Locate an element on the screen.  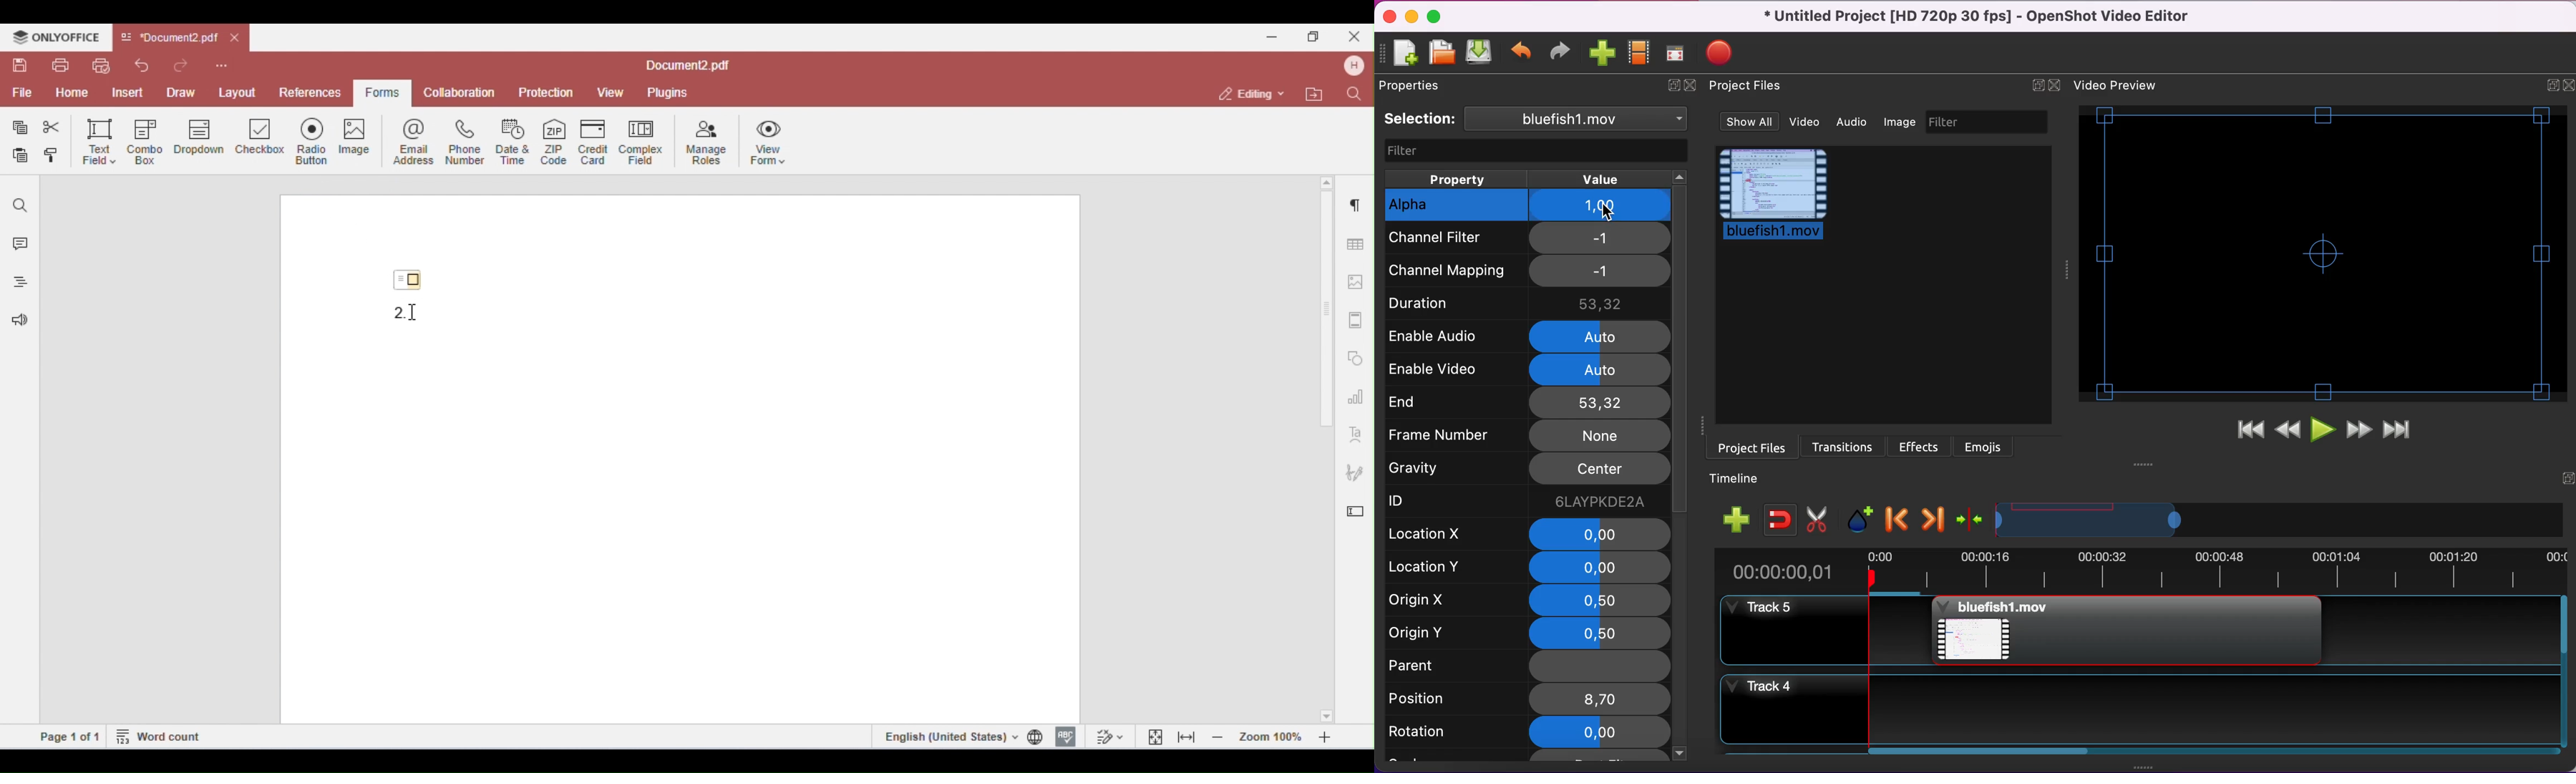
center is located at coordinates (1598, 470).